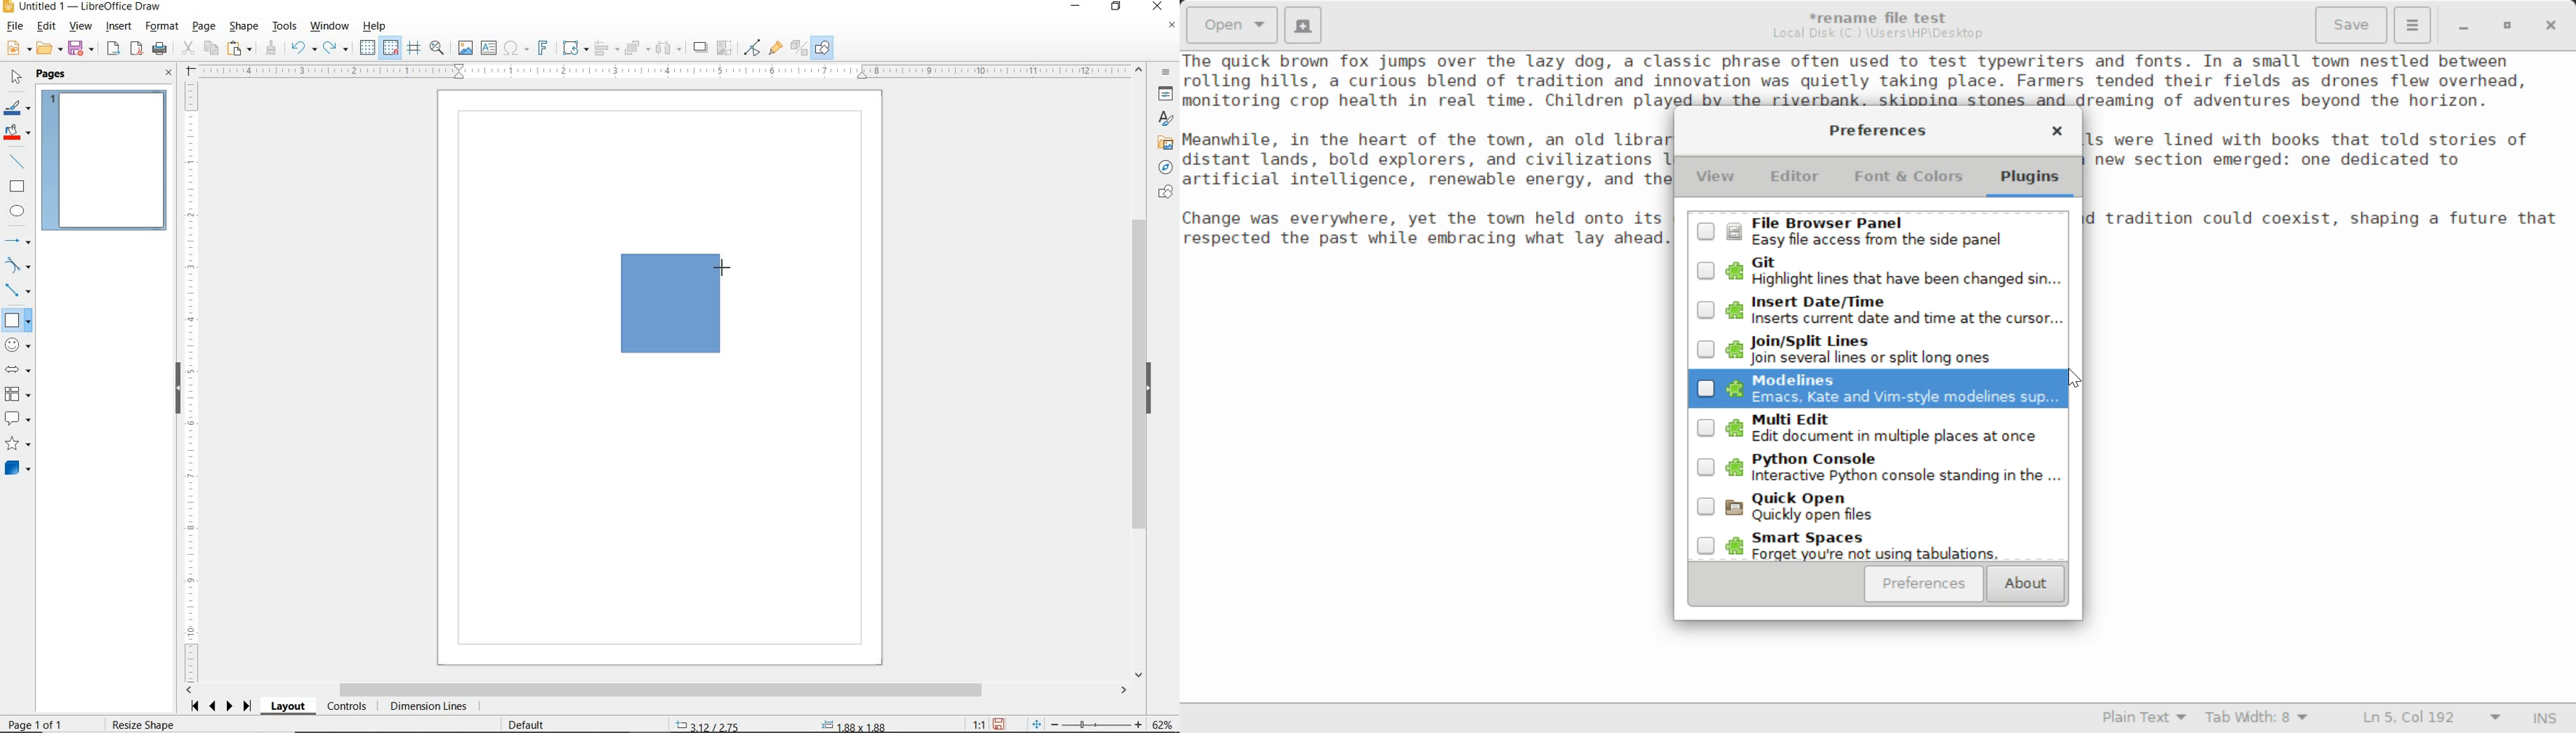  What do you see at coordinates (330, 27) in the screenshot?
I see `WINDOW` at bounding box center [330, 27].